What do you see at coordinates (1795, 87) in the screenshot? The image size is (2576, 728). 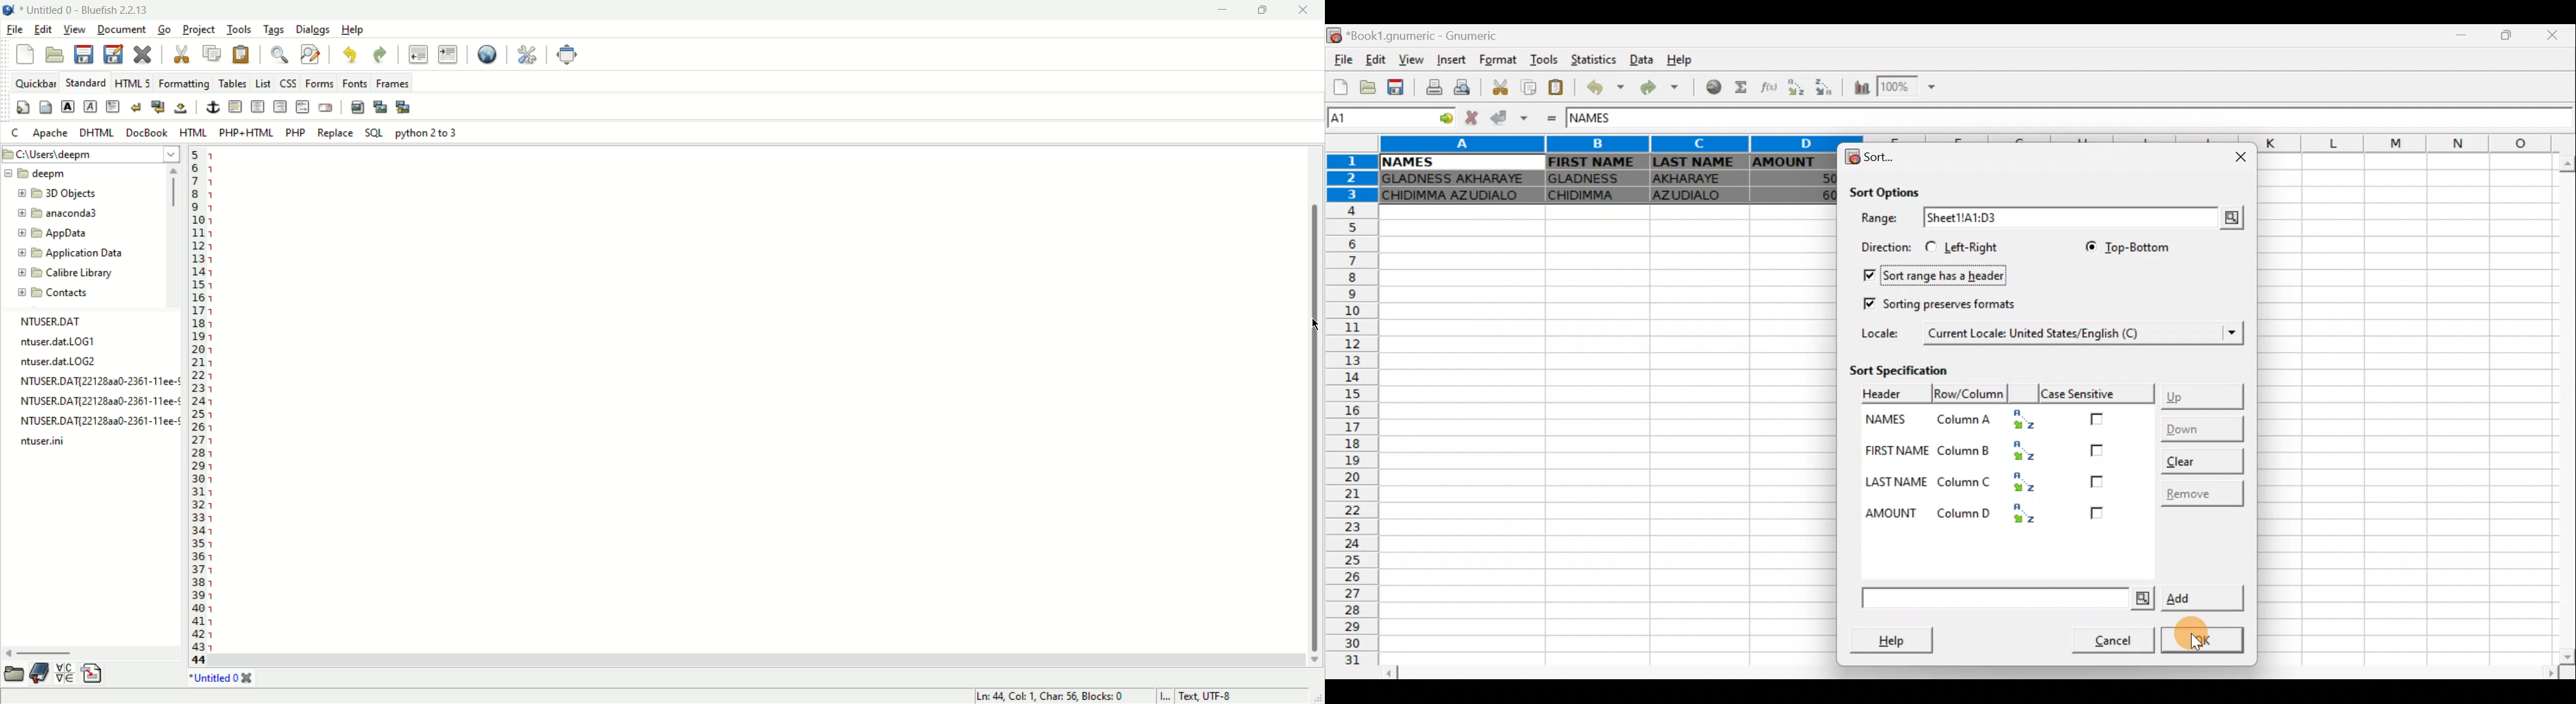 I see `Sort Ascending order` at bounding box center [1795, 87].